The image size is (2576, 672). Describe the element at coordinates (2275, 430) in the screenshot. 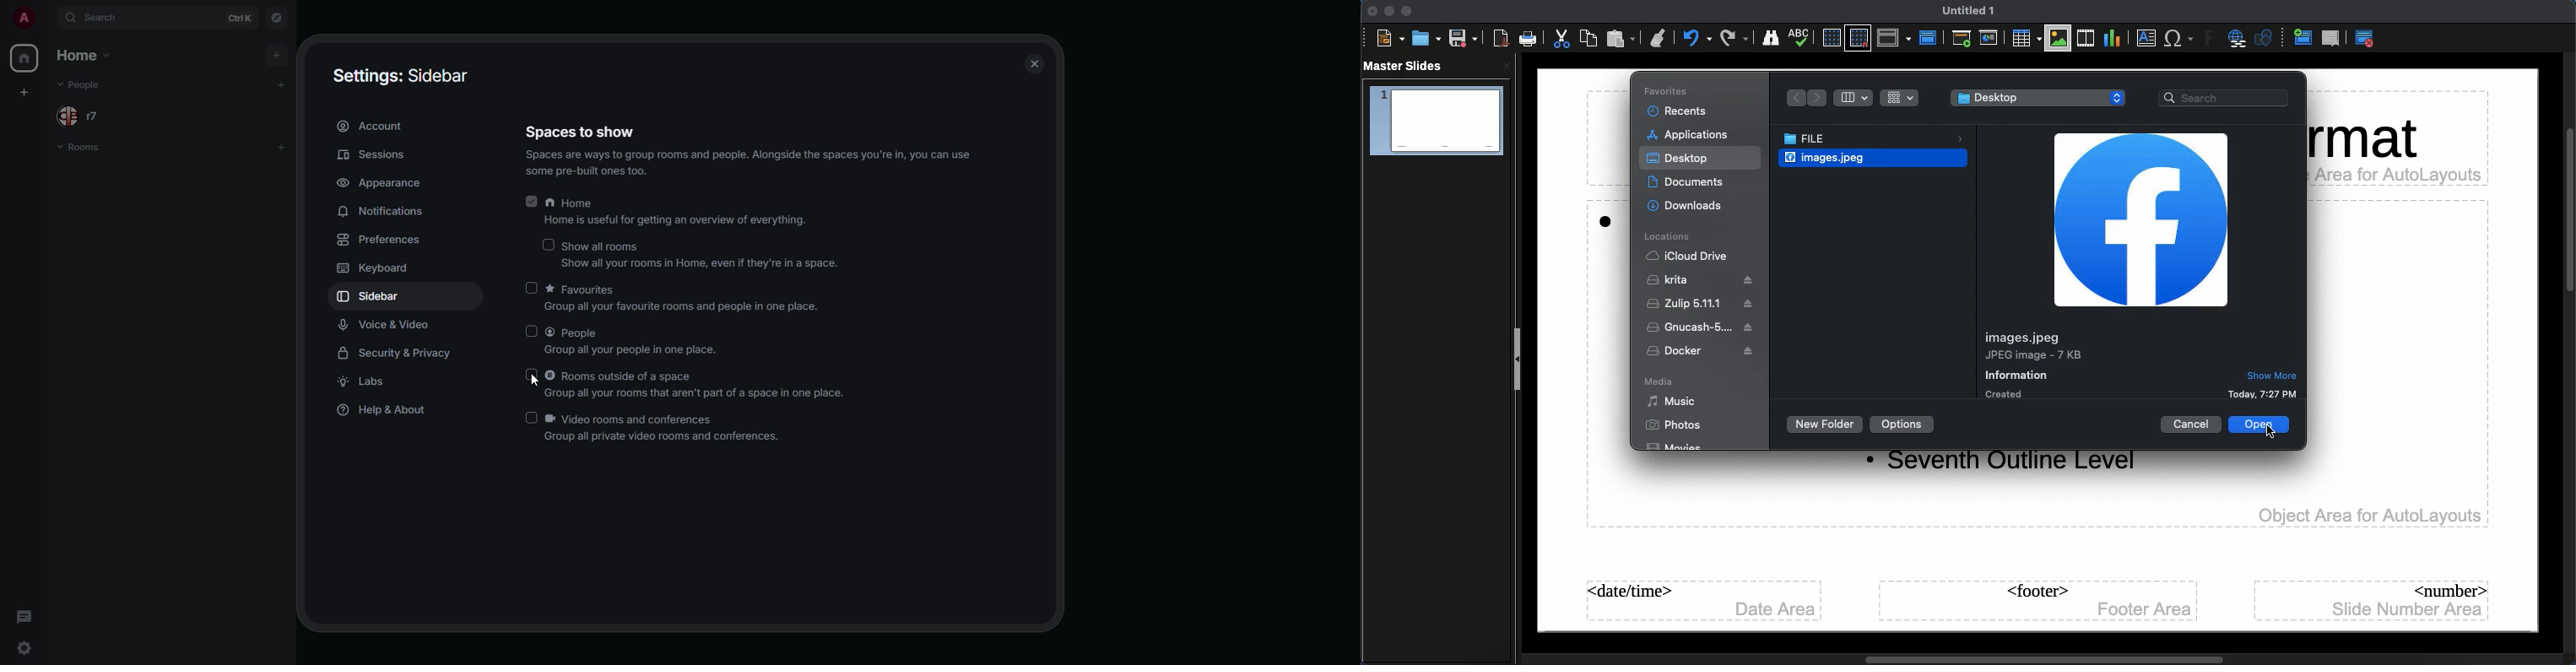

I see `cursor` at that location.